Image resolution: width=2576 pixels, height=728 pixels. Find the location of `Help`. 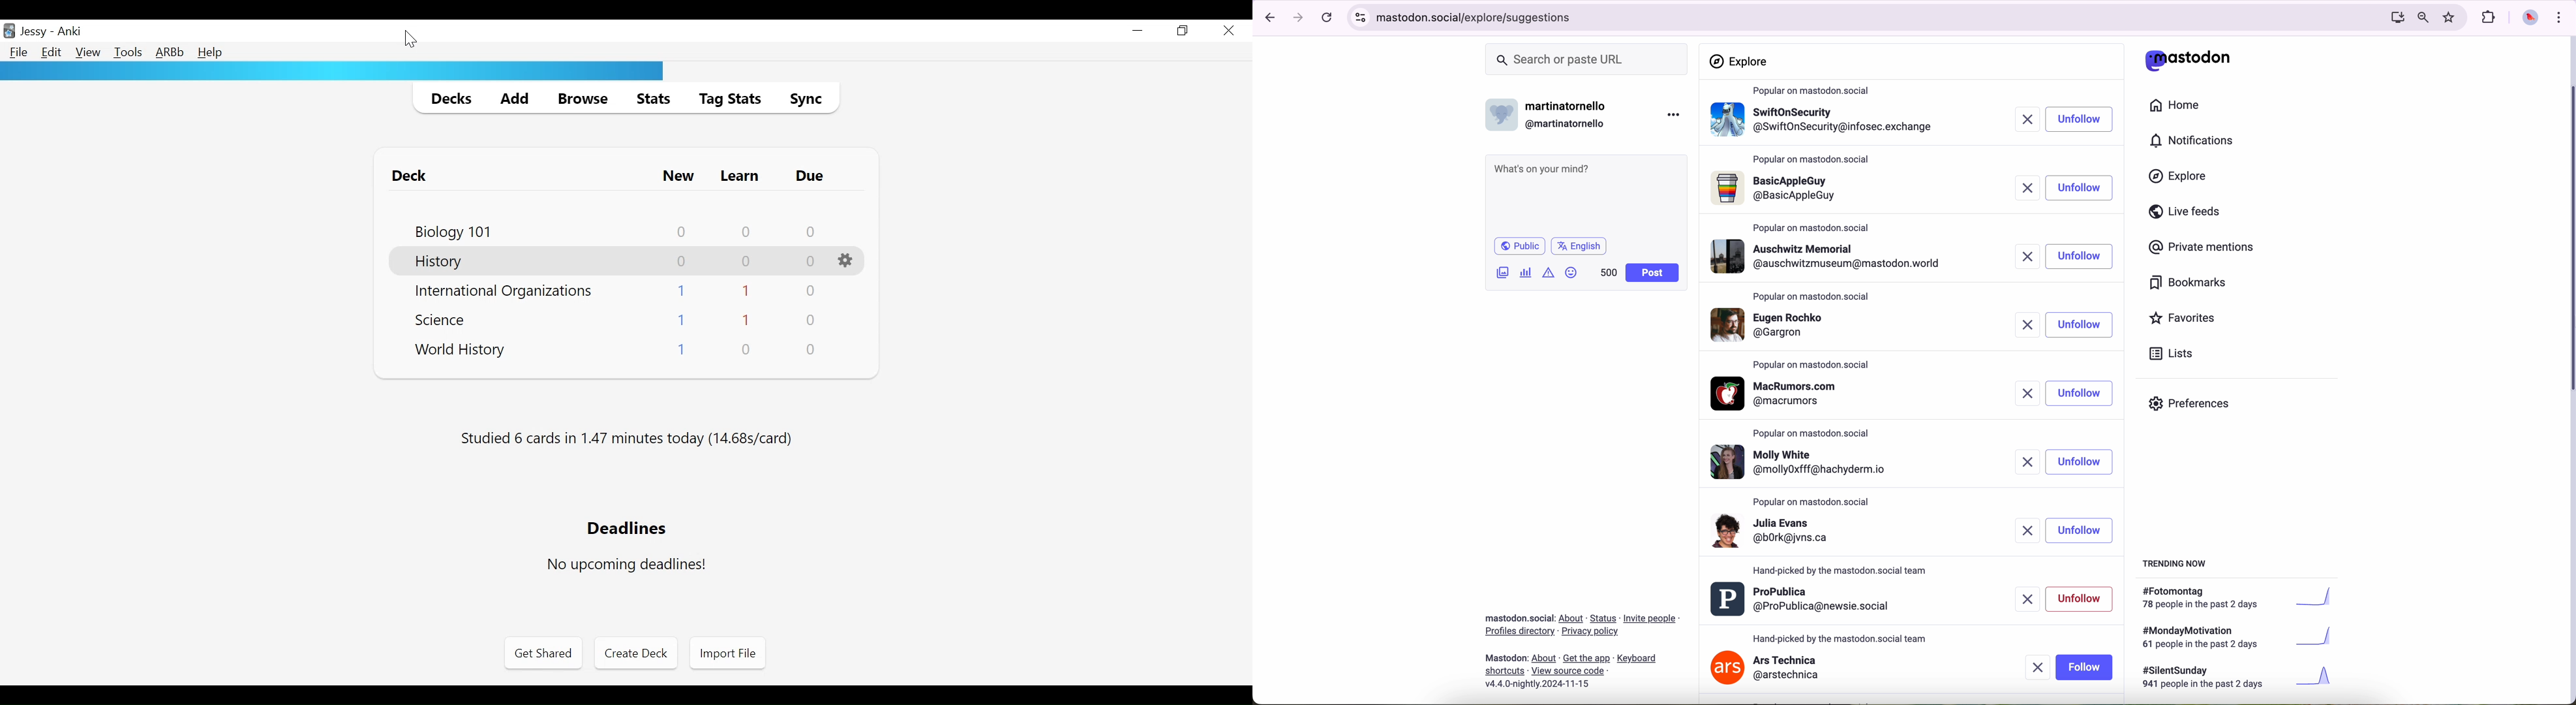

Help is located at coordinates (213, 53).